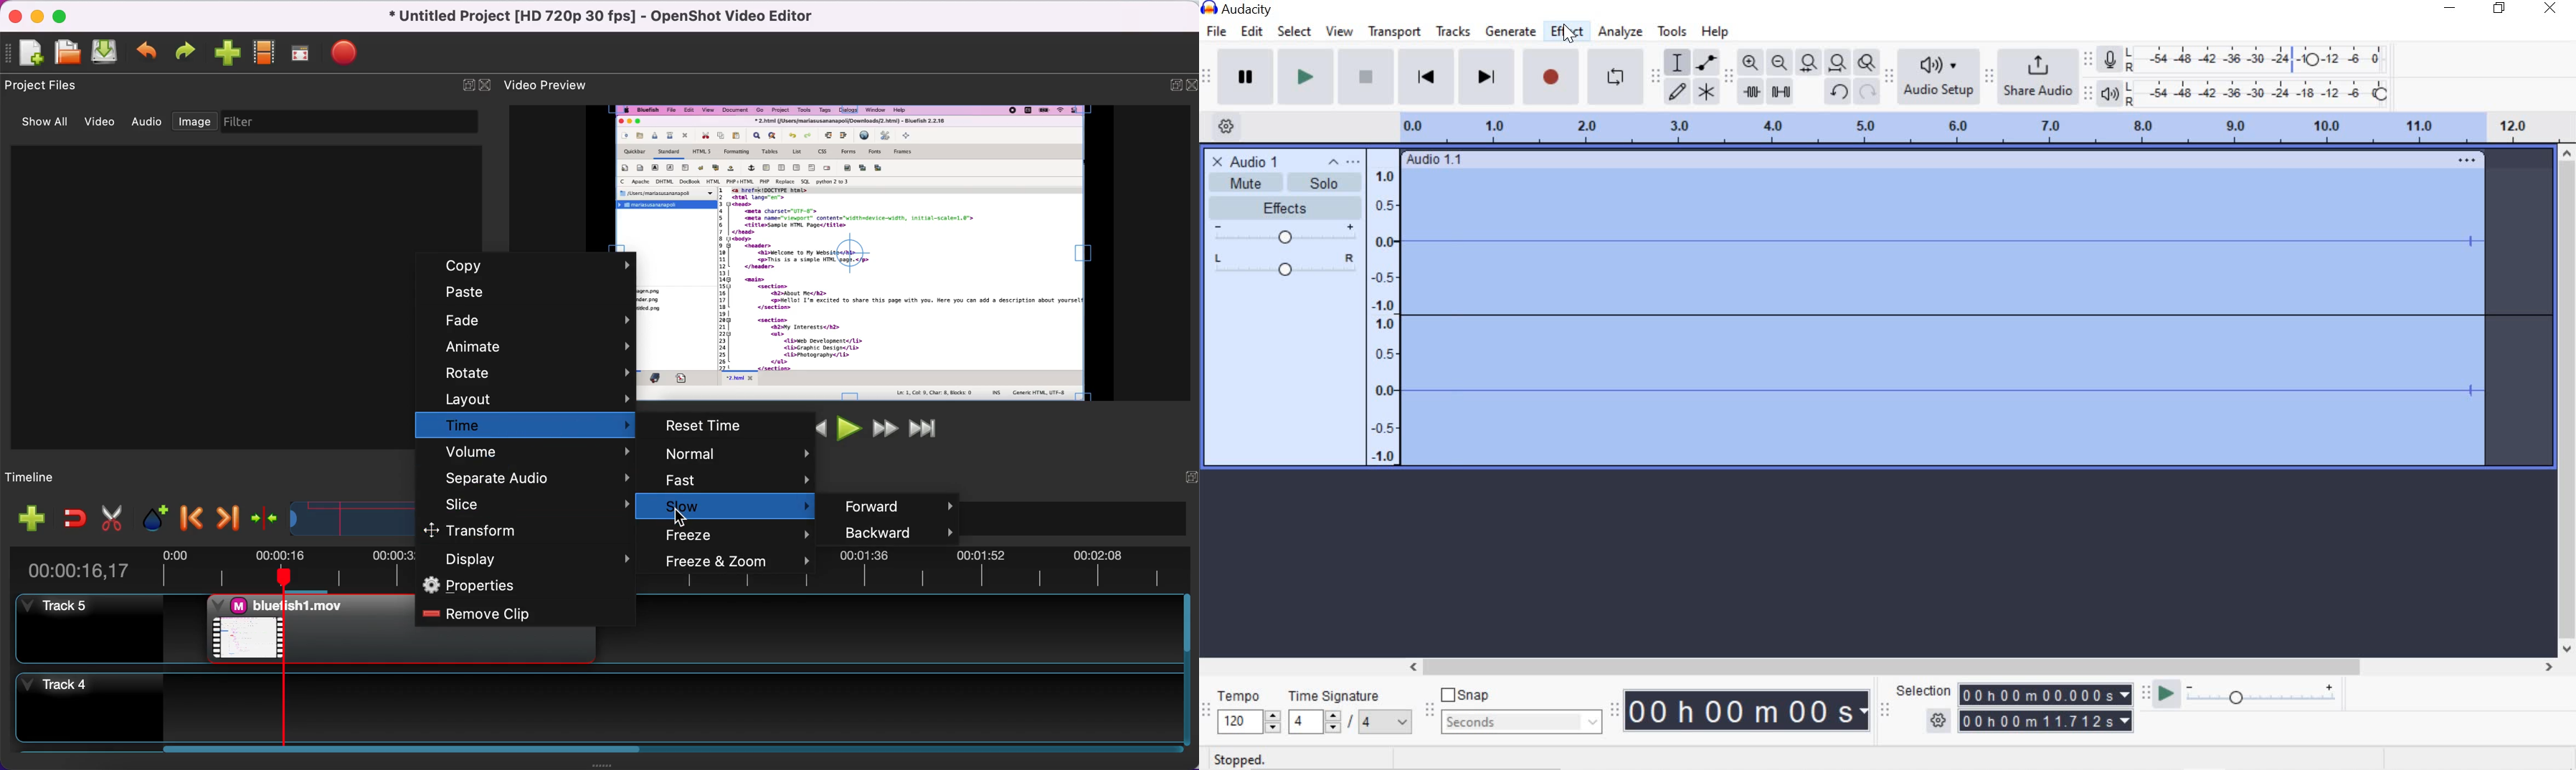 Image resolution: width=2576 pixels, height=784 pixels. Describe the element at coordinates (1431, 711) in the screenshot. I see `Snapping Toolbar` at that location.